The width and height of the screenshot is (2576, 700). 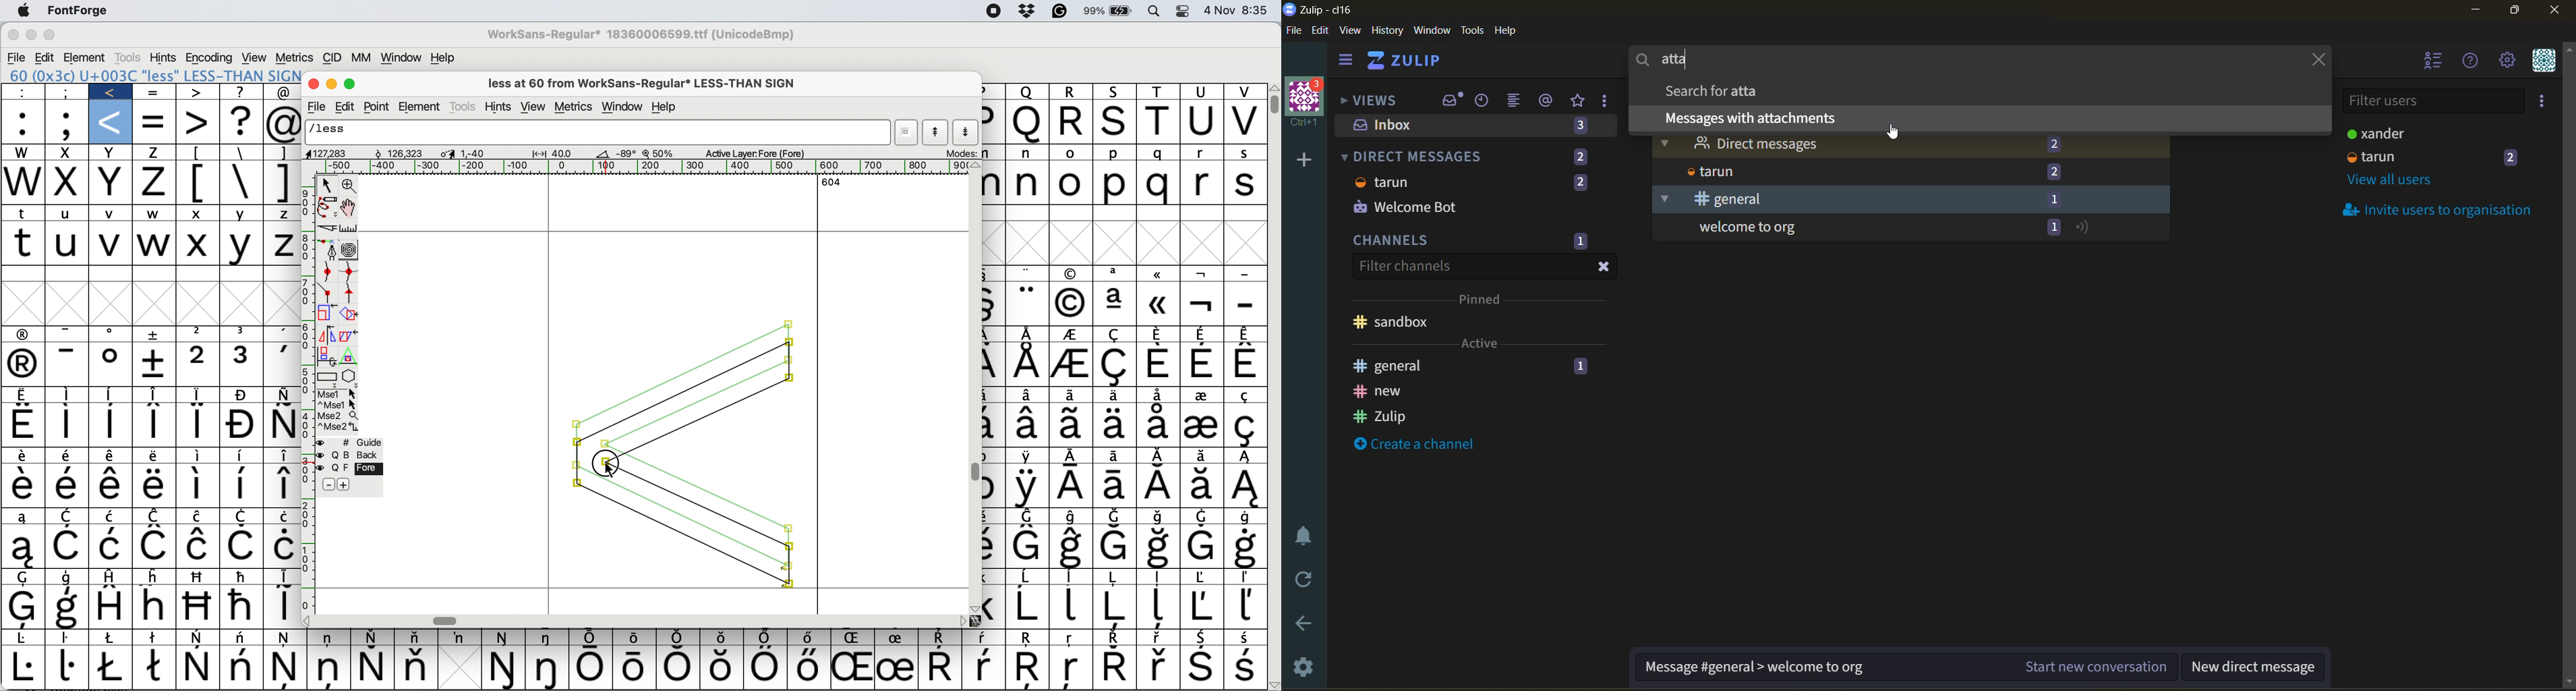 I want to click on # general, so click(x=1708, y=200).